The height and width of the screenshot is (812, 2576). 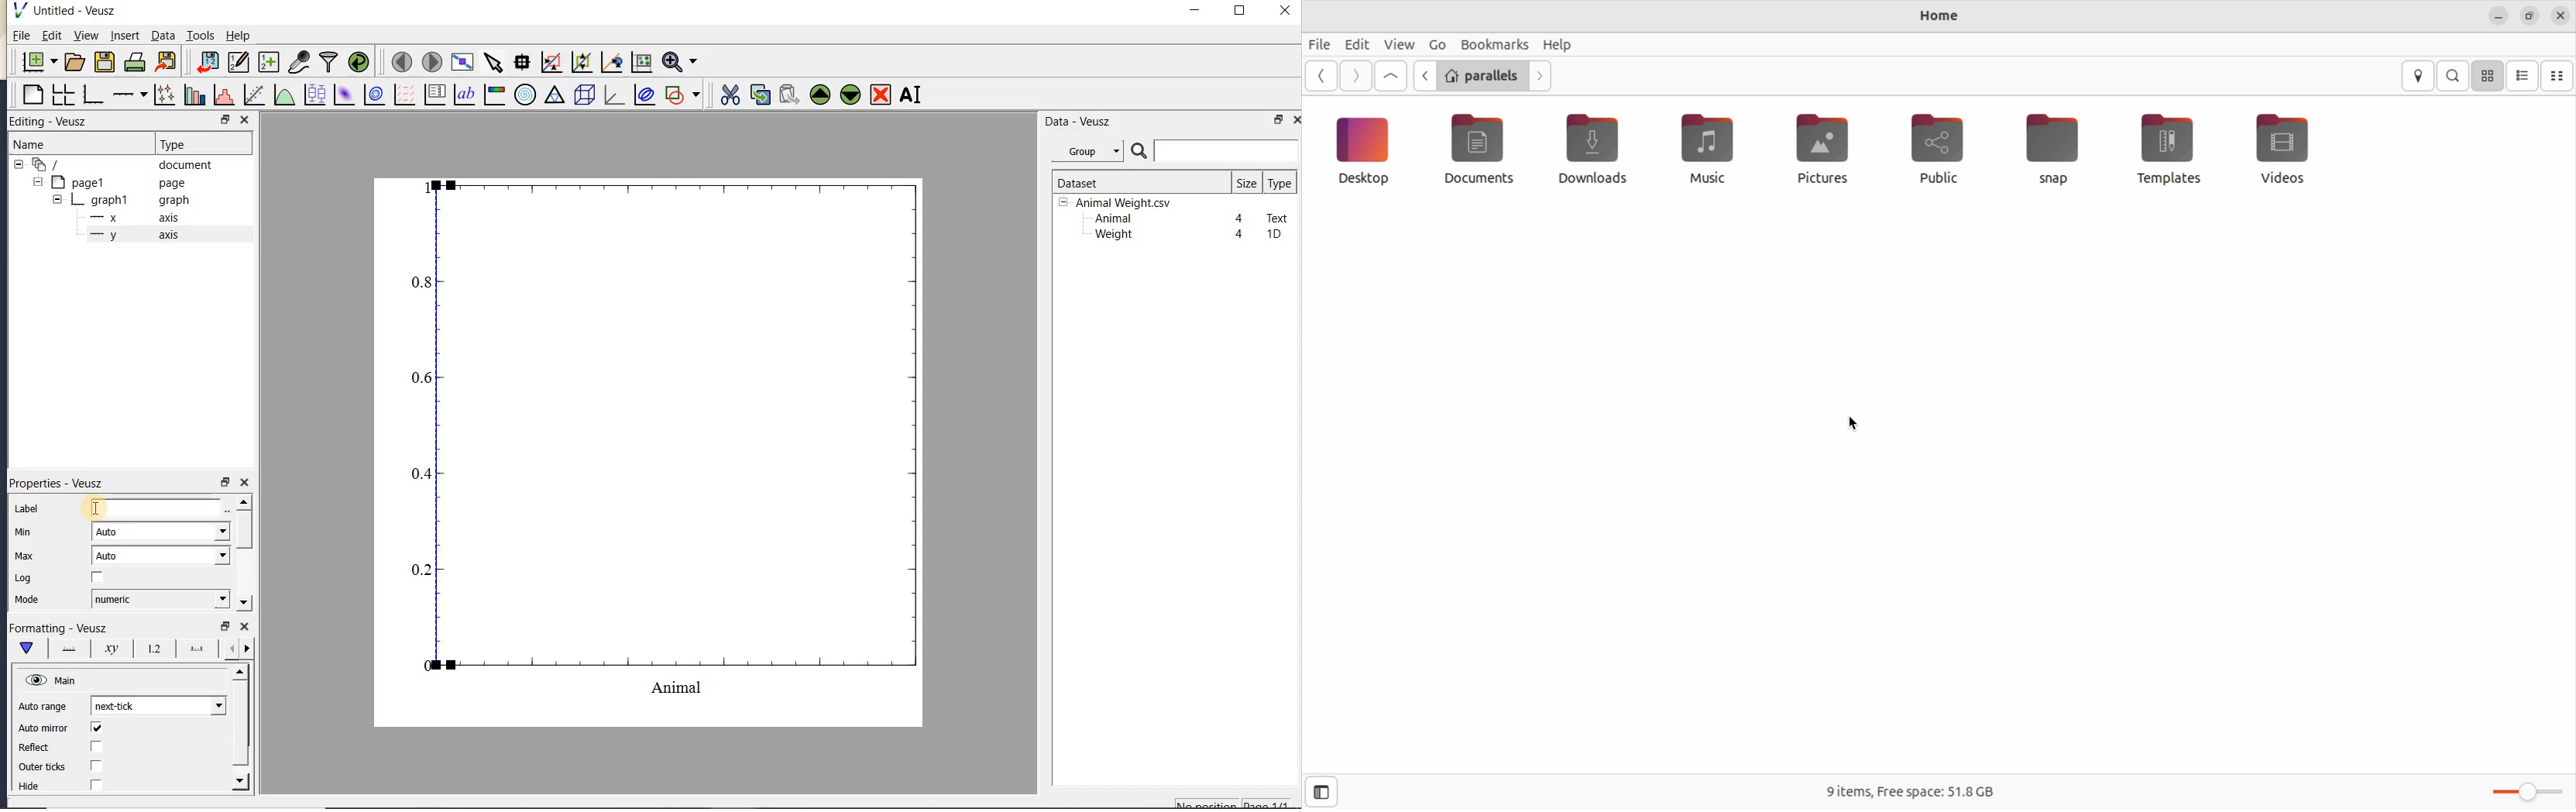 I want to click on size, so click(x=1246, y=182).